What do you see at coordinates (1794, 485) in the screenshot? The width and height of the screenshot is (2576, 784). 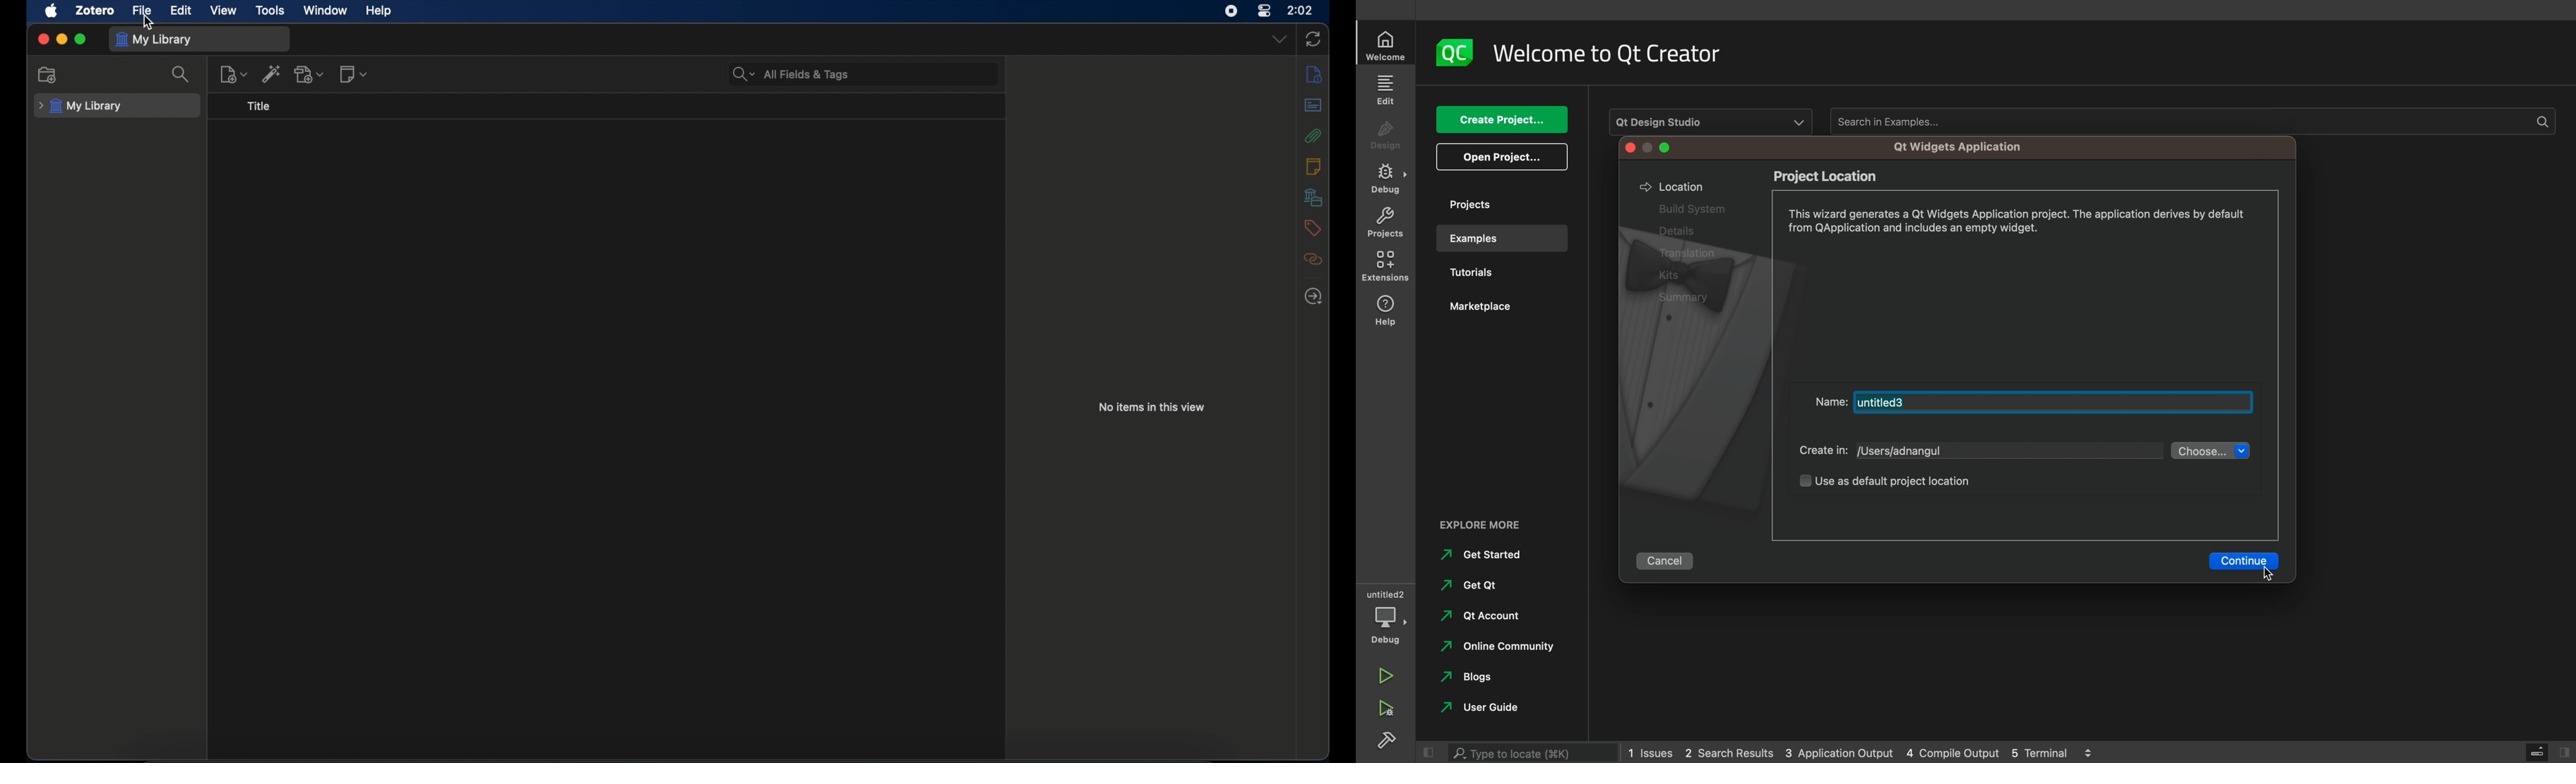 I see `checkbox` at bounding box center [1794, 485].